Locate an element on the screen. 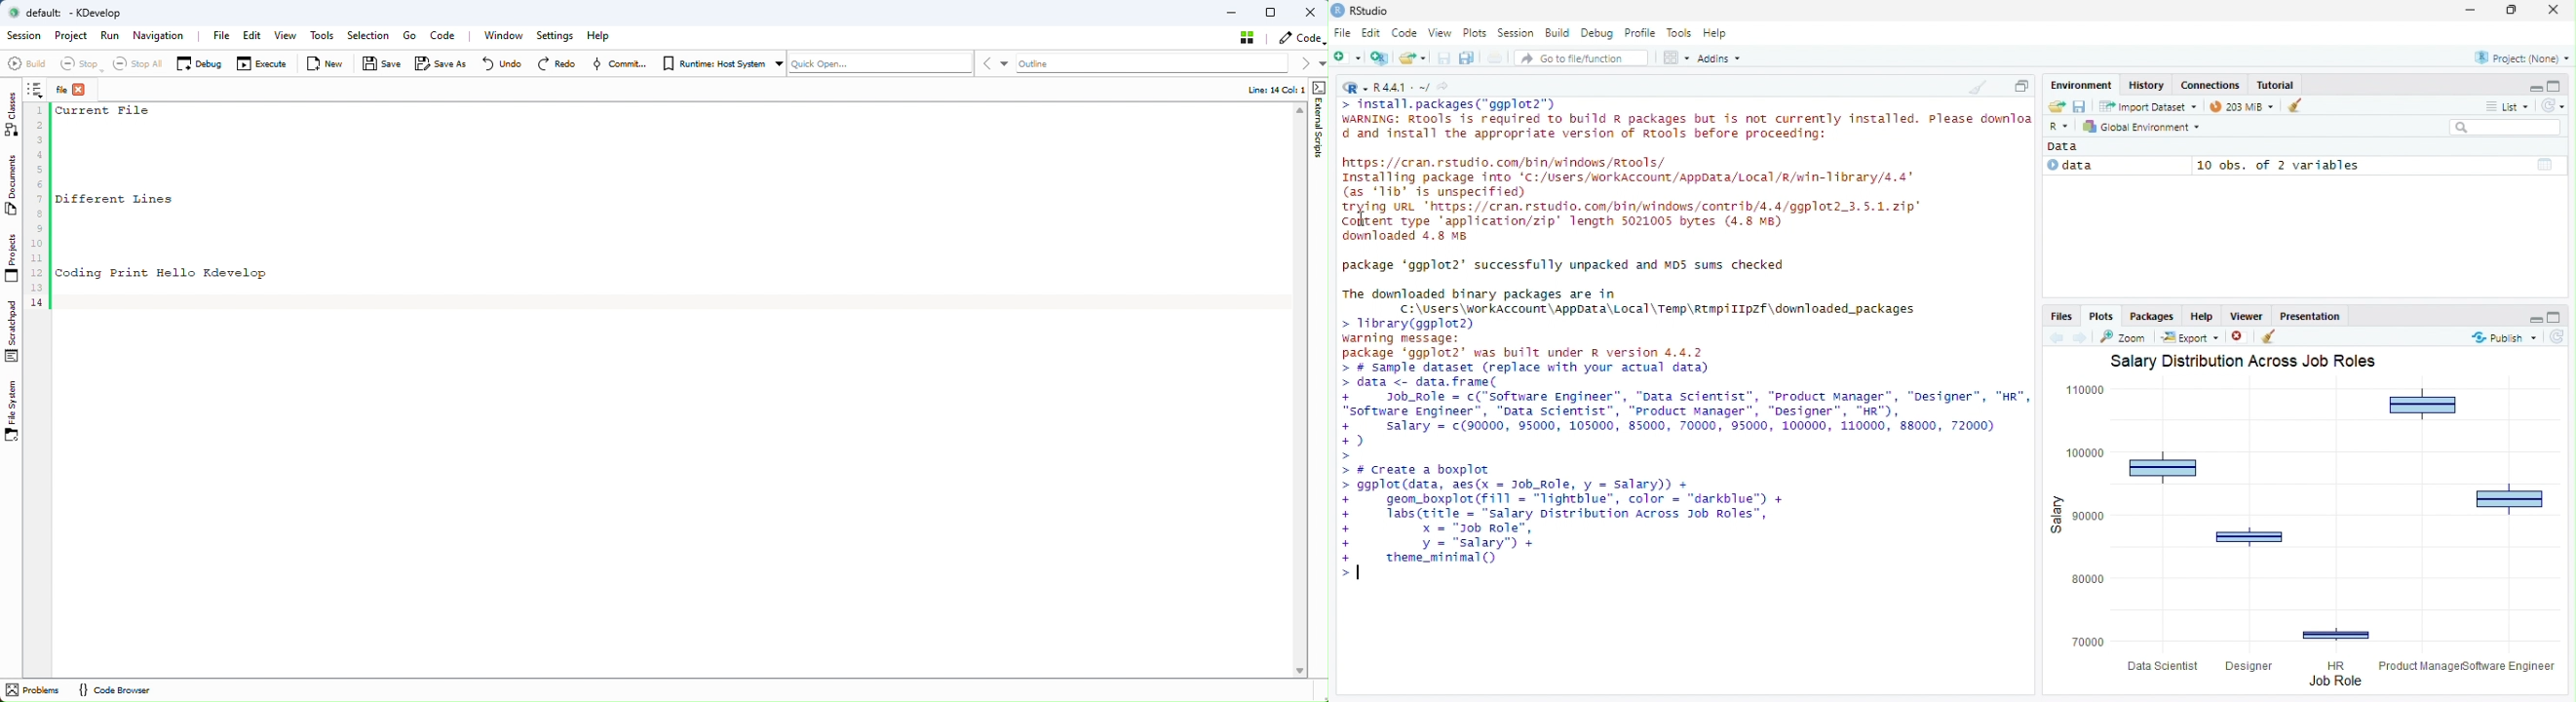 The height and width of the screenshot is (728, 2576). Global environment is located at coordinates (2142, 127).